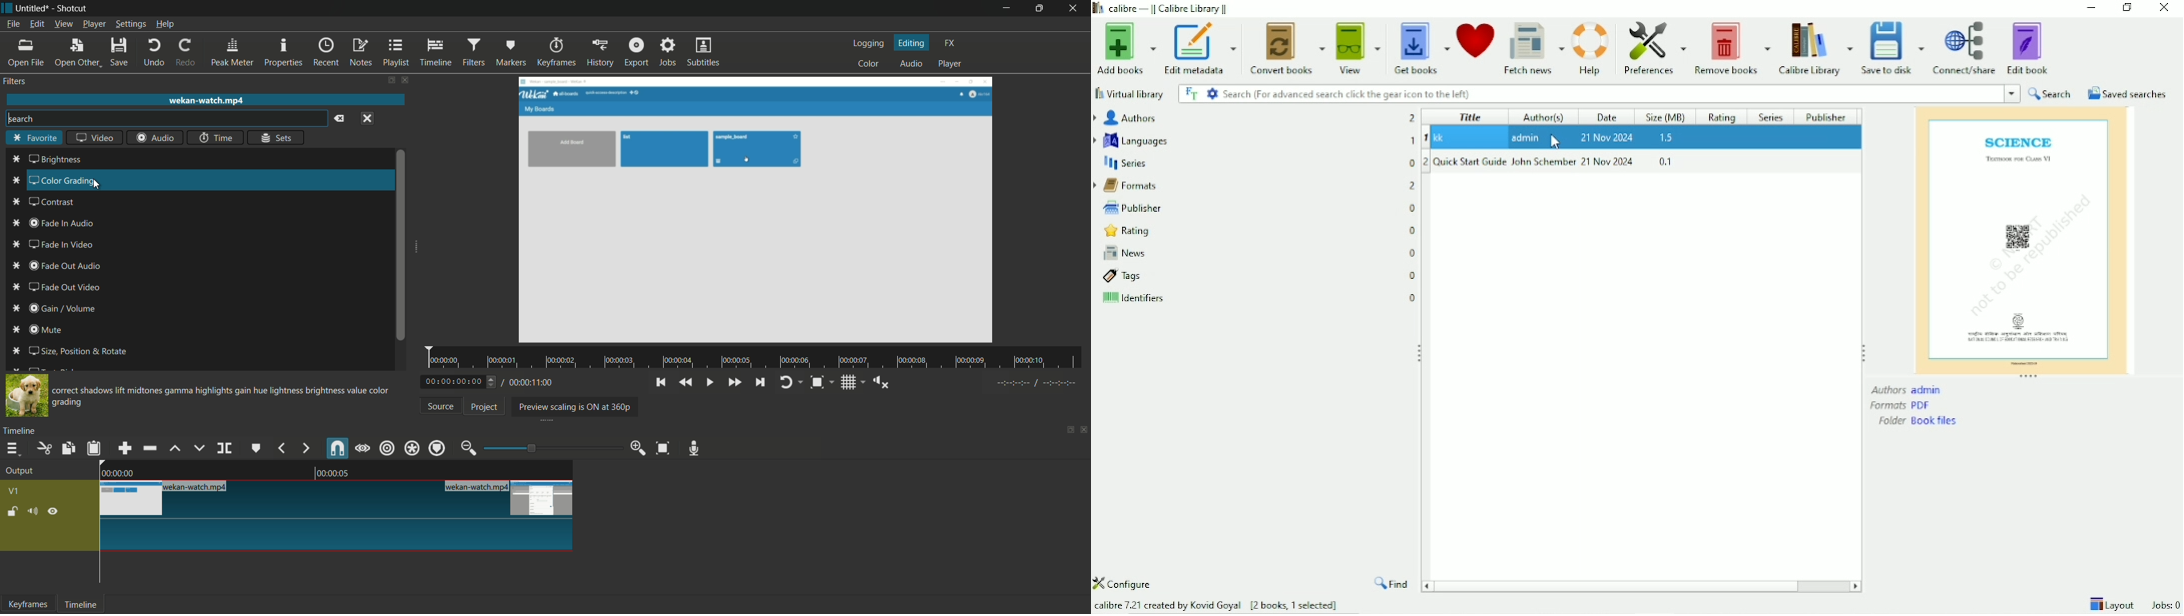  I want to click on settings menu, so click(130, 24).